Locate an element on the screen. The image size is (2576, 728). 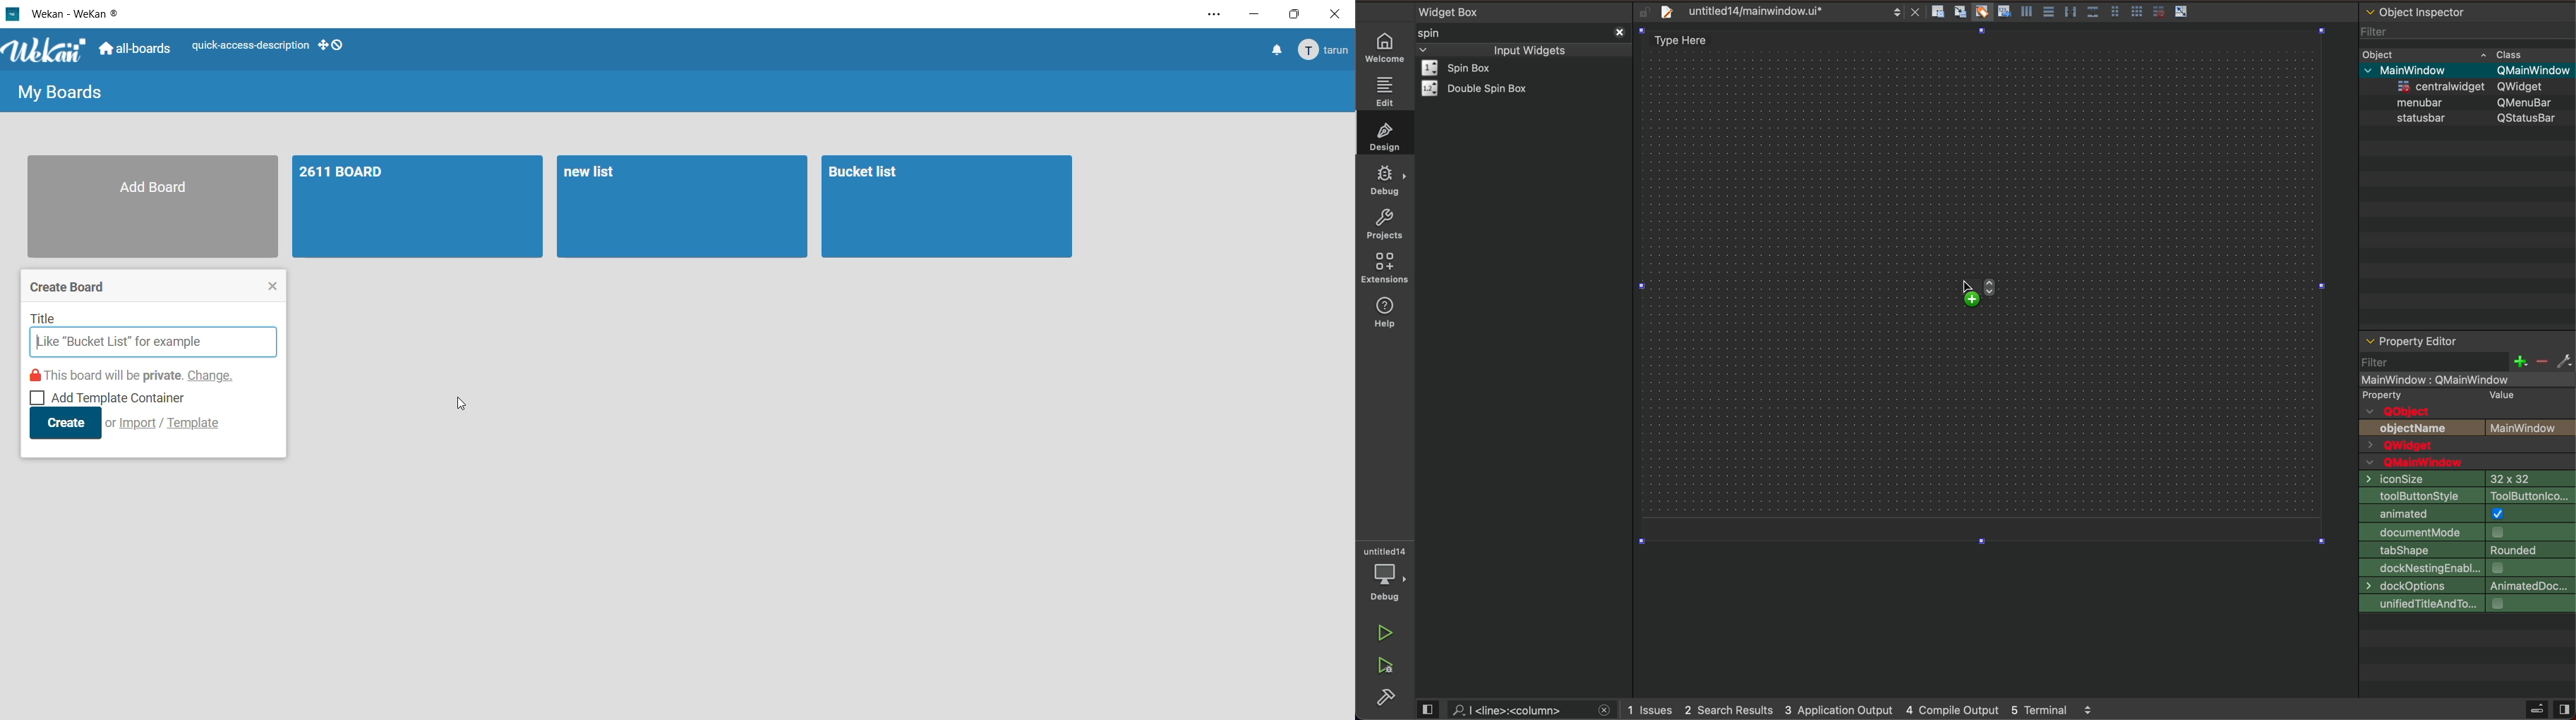
close is located at coordinates (275, 286).